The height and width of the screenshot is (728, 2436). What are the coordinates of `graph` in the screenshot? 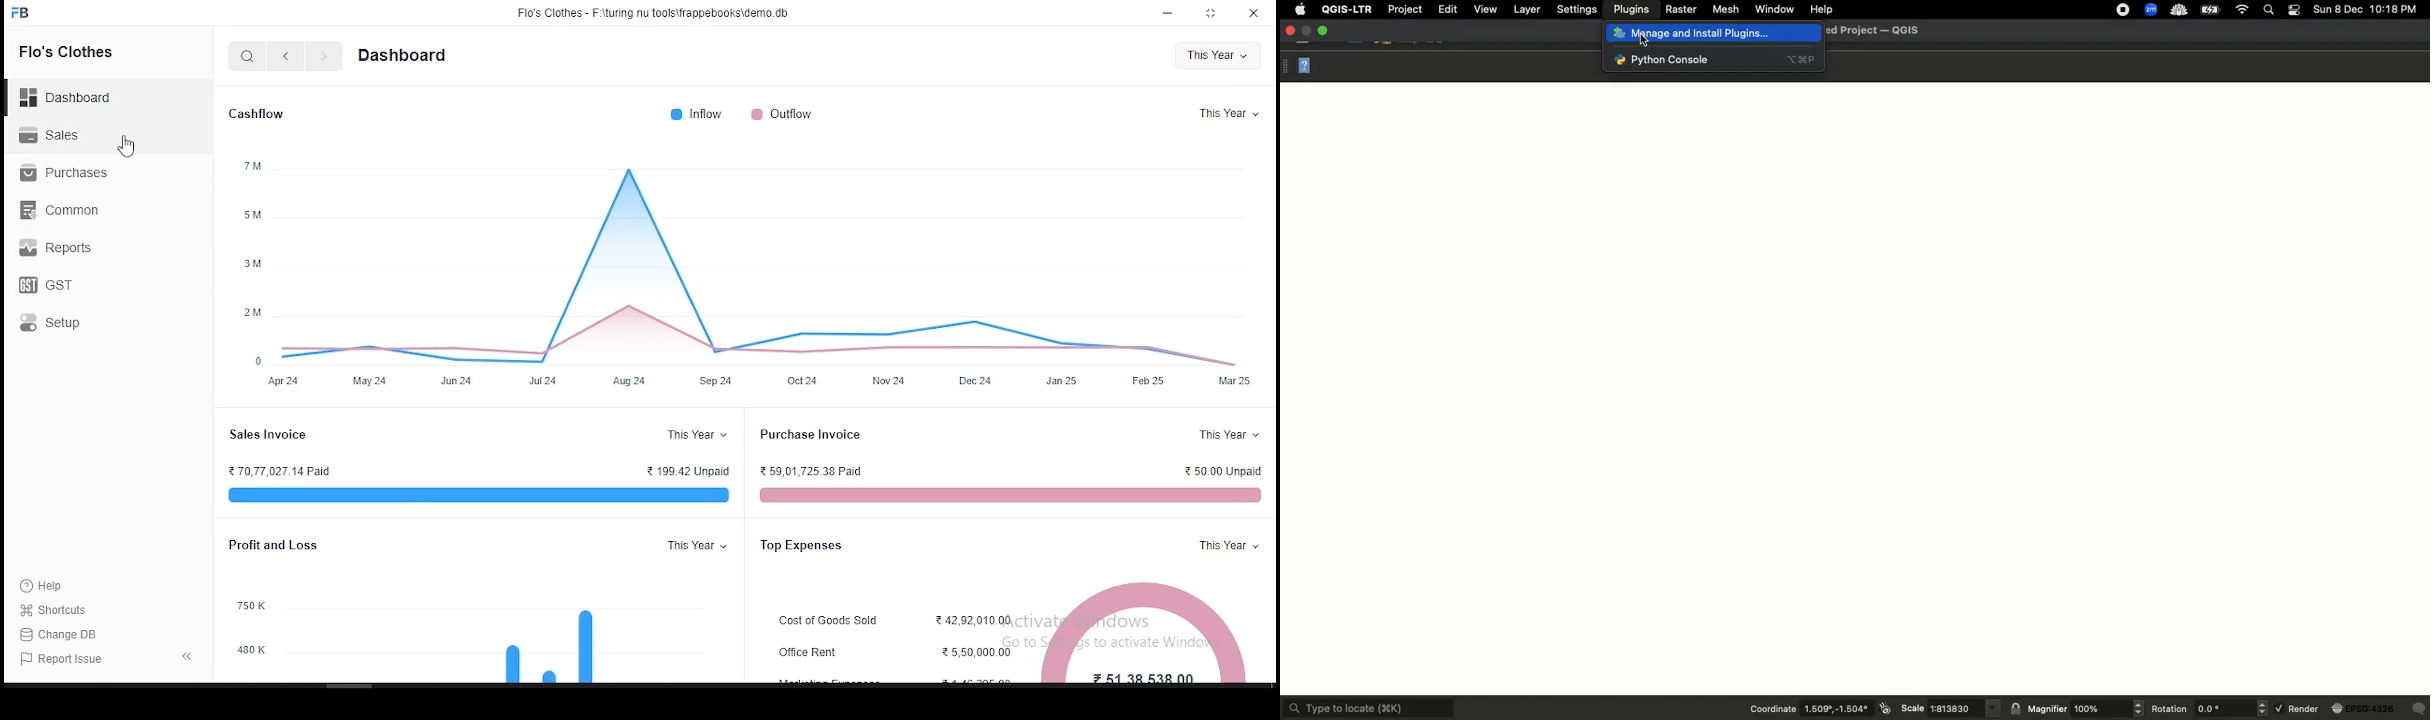 It's located at (549, 645).